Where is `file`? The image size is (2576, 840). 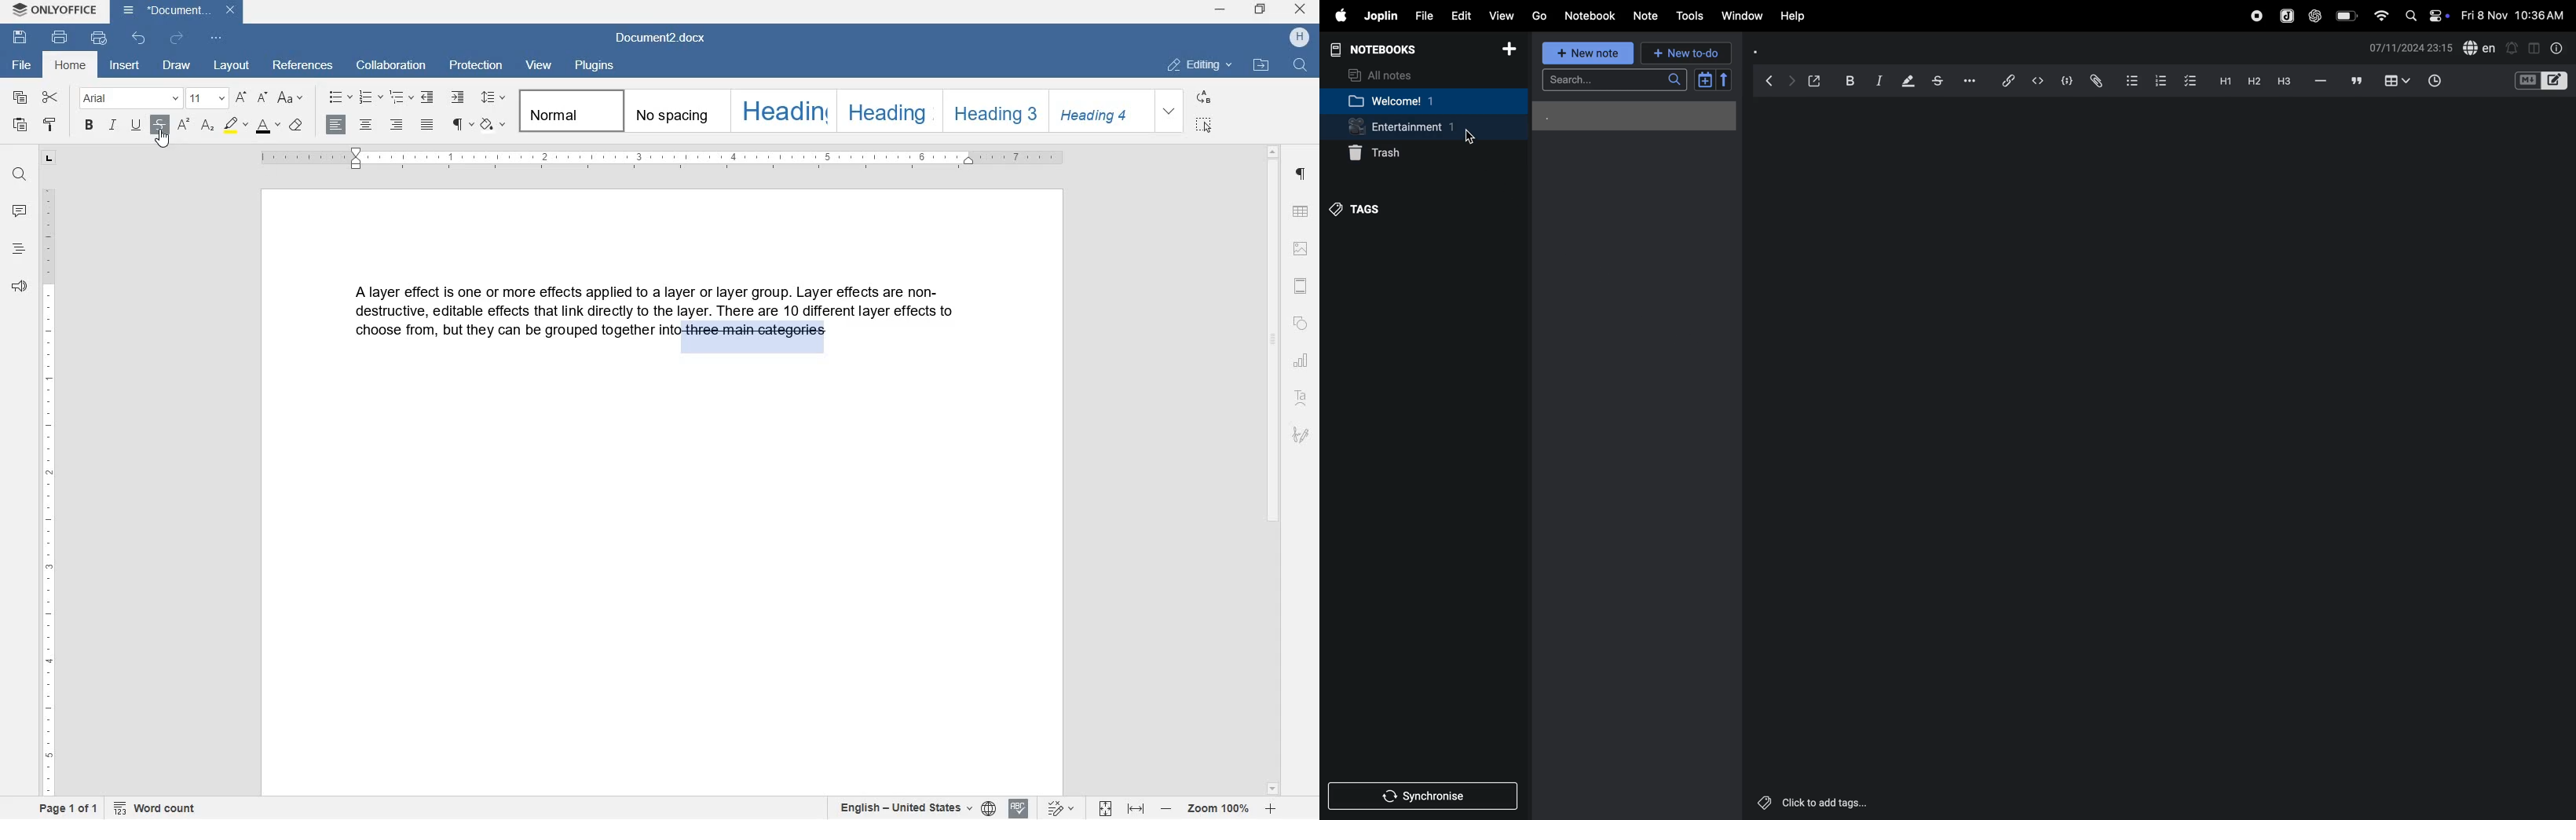 file is located at coordinates (1425, 15).